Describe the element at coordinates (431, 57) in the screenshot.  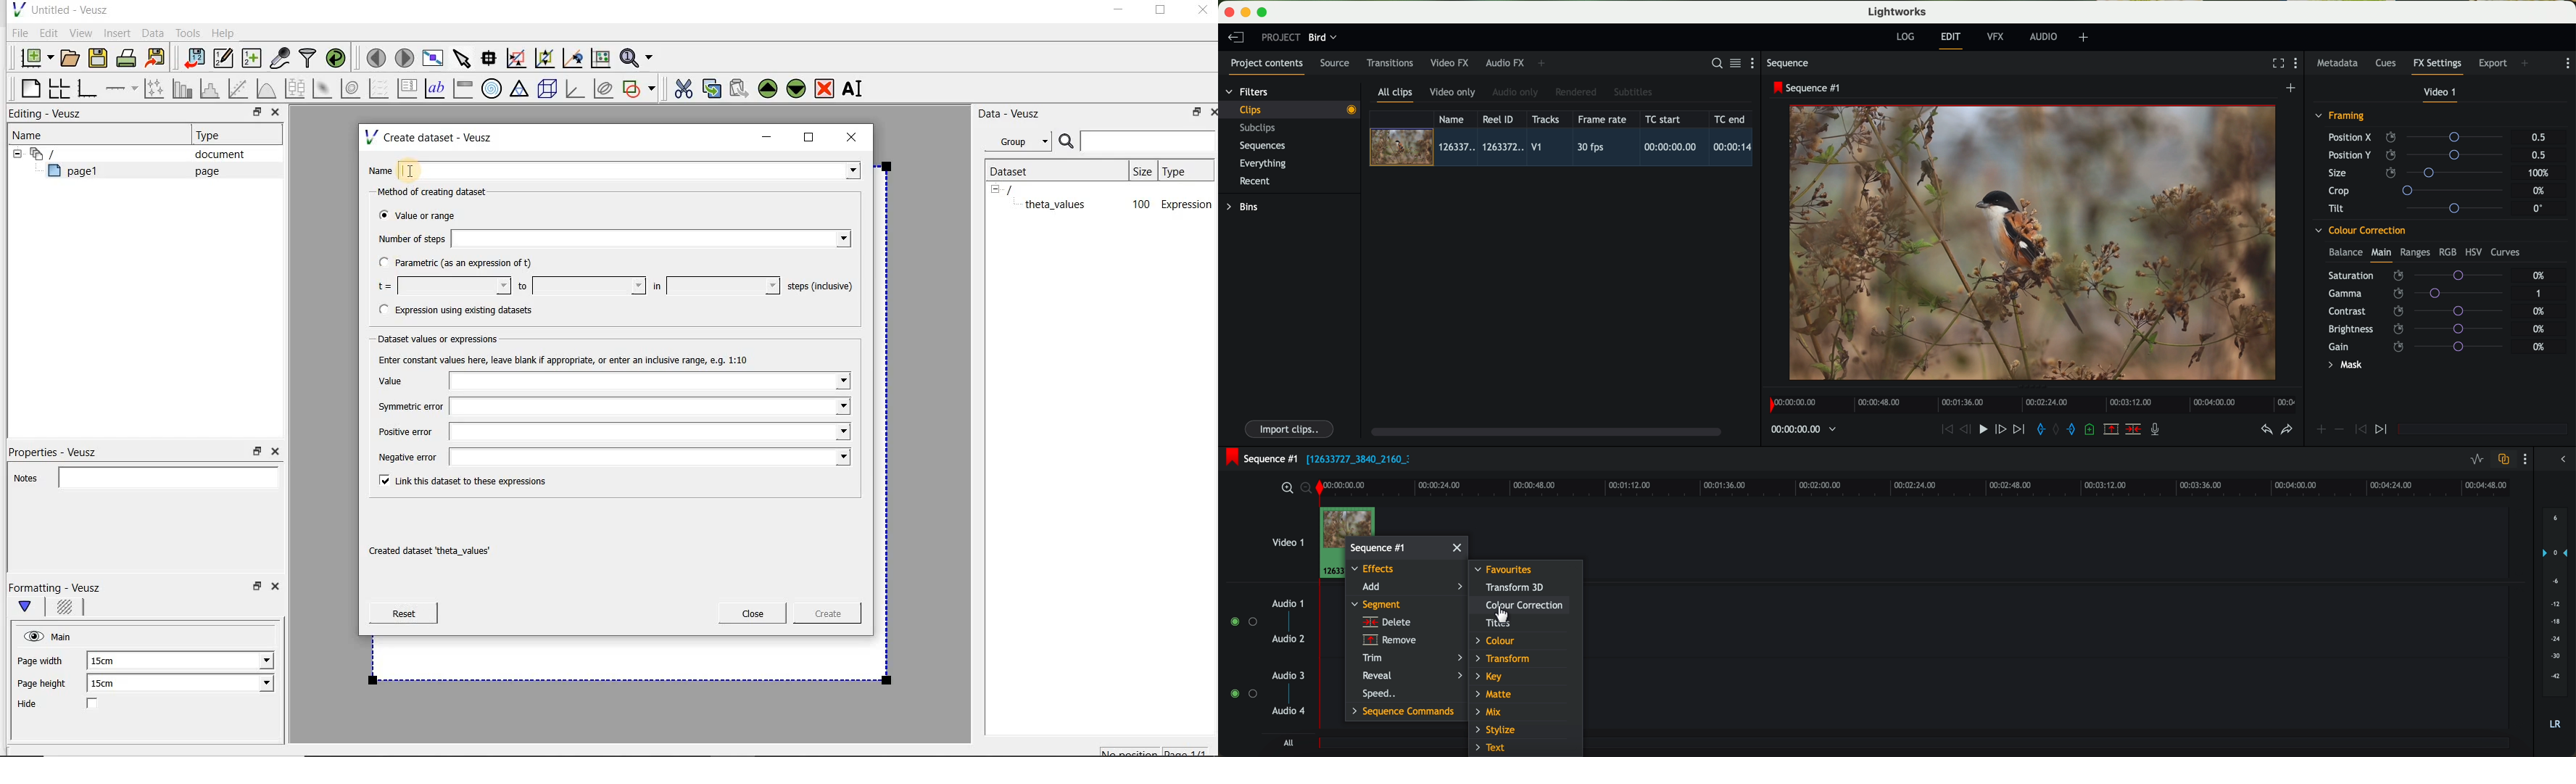
I see `view plot full screen` at that location.